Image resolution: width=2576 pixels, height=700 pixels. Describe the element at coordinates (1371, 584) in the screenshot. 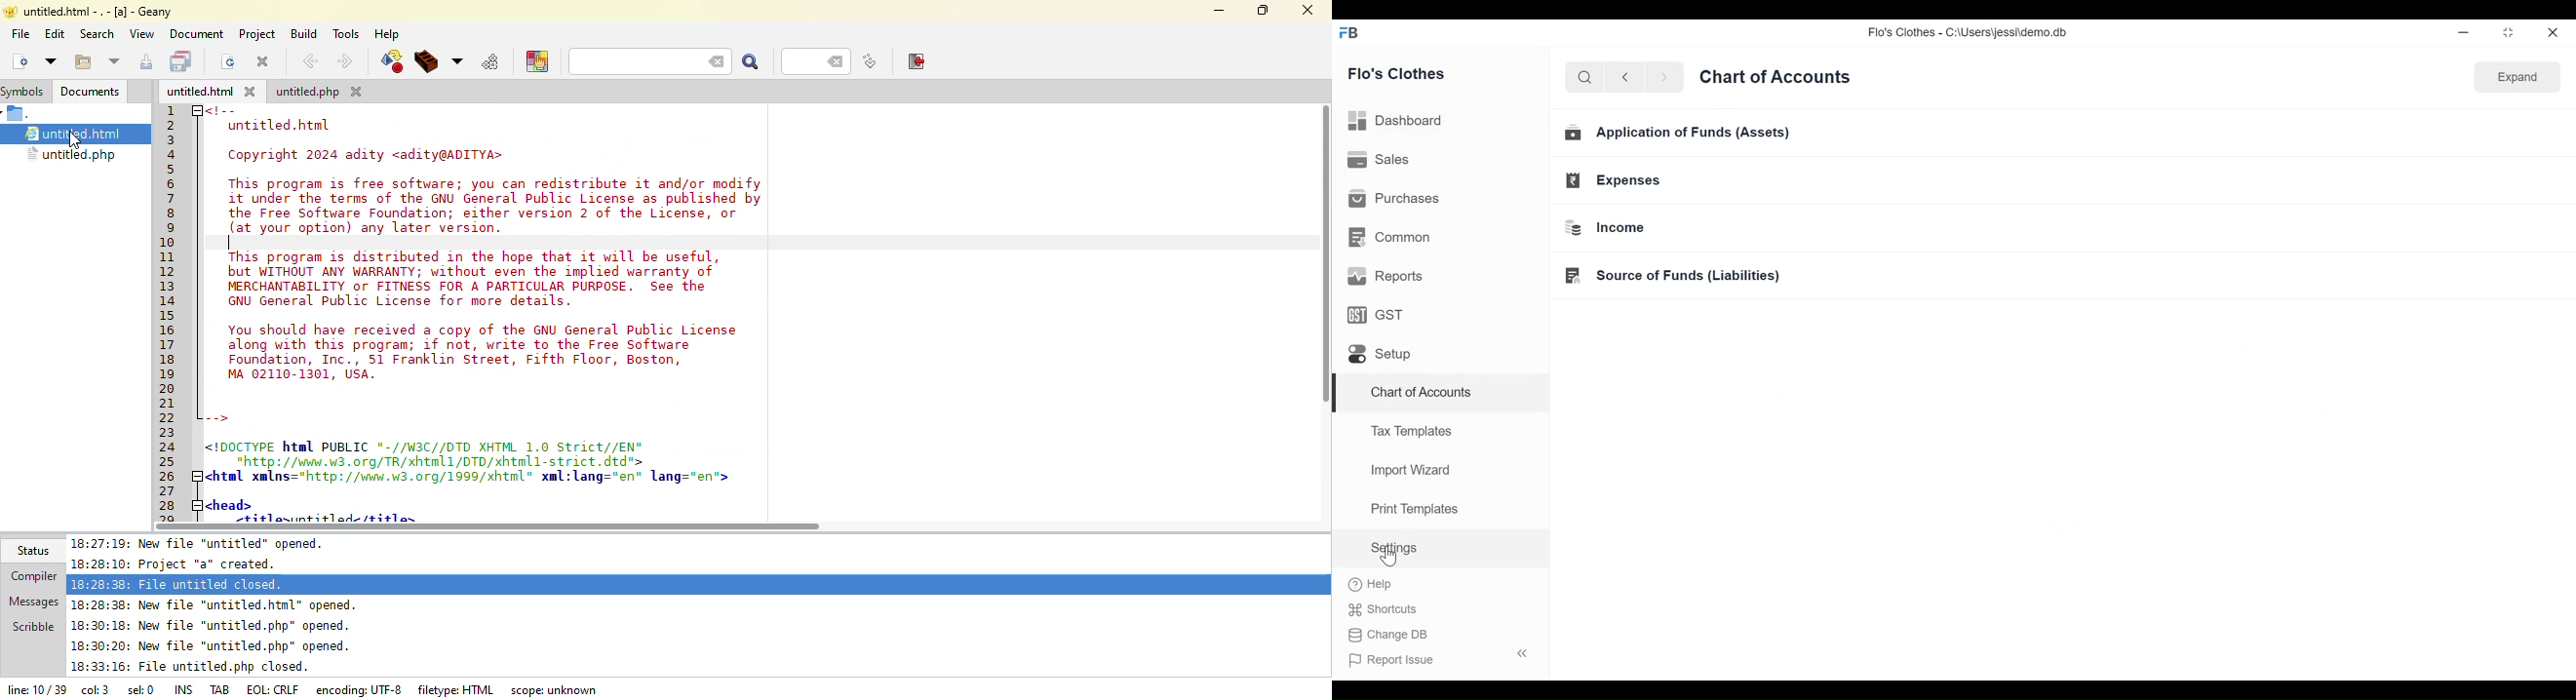

I see `help` at that location.